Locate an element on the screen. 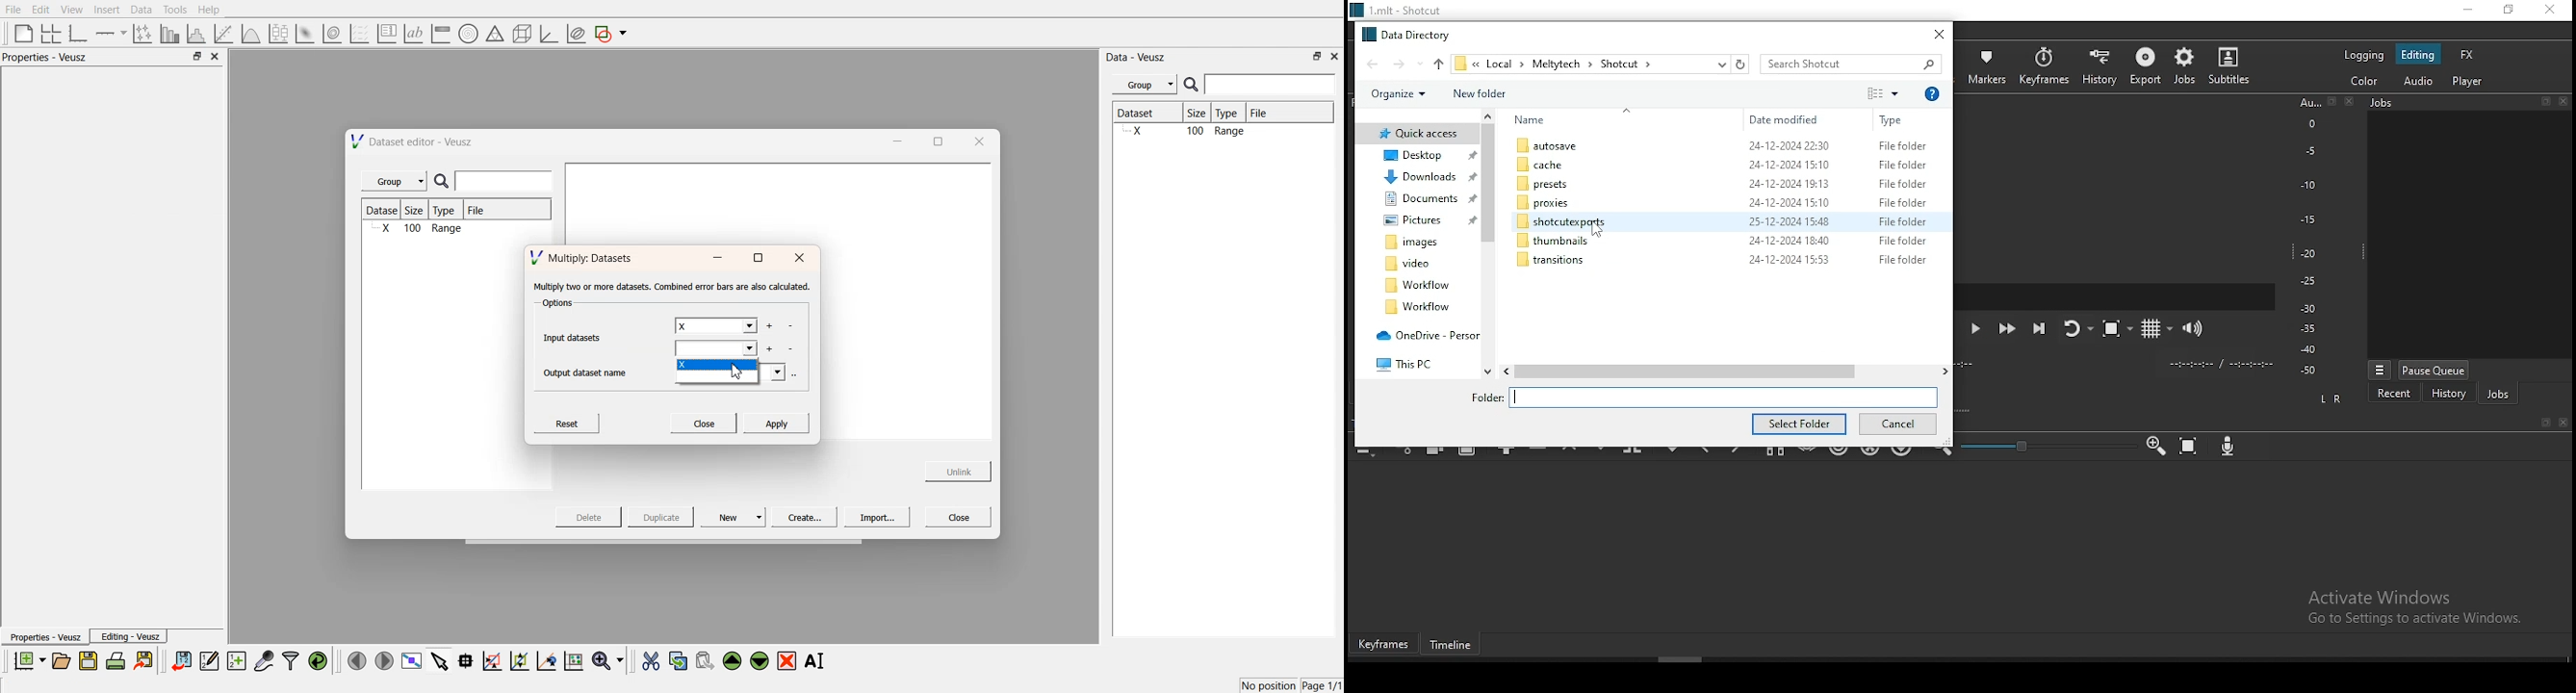 Image resolution: width=2576 pixels, height=700 pixels. Group | is located at coordinates (396, 181).